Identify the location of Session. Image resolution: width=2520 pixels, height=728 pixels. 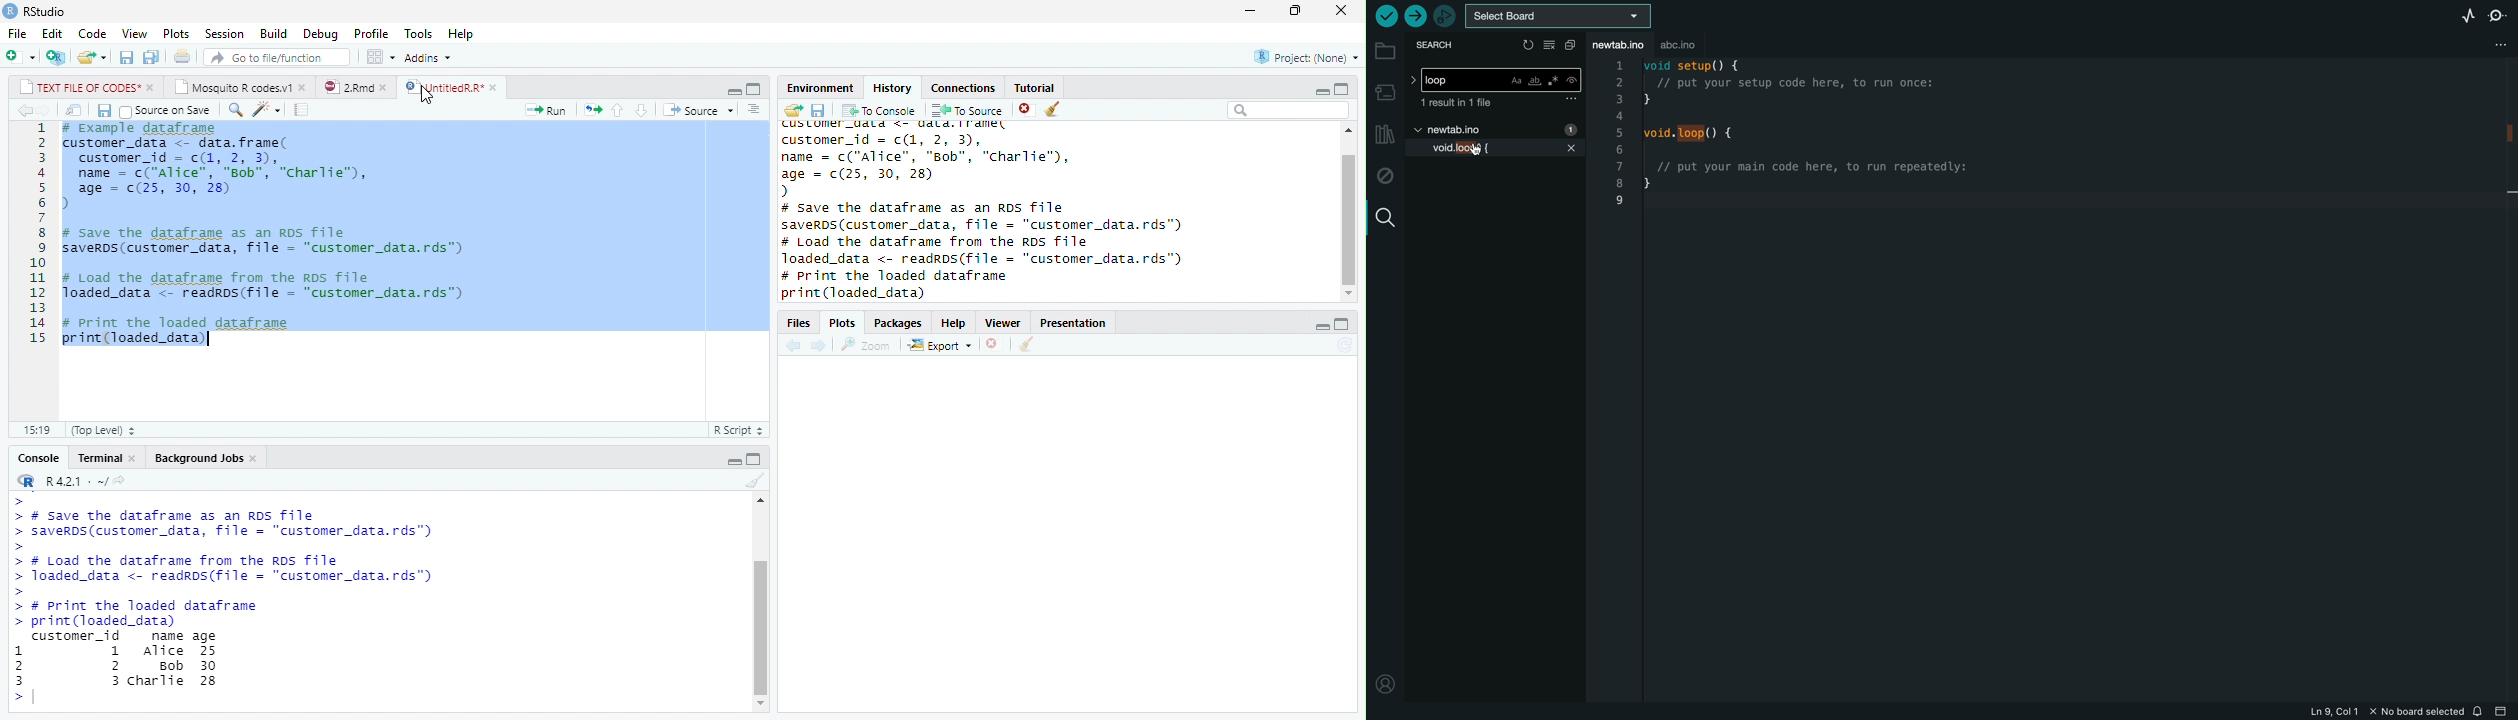
(222, 35).